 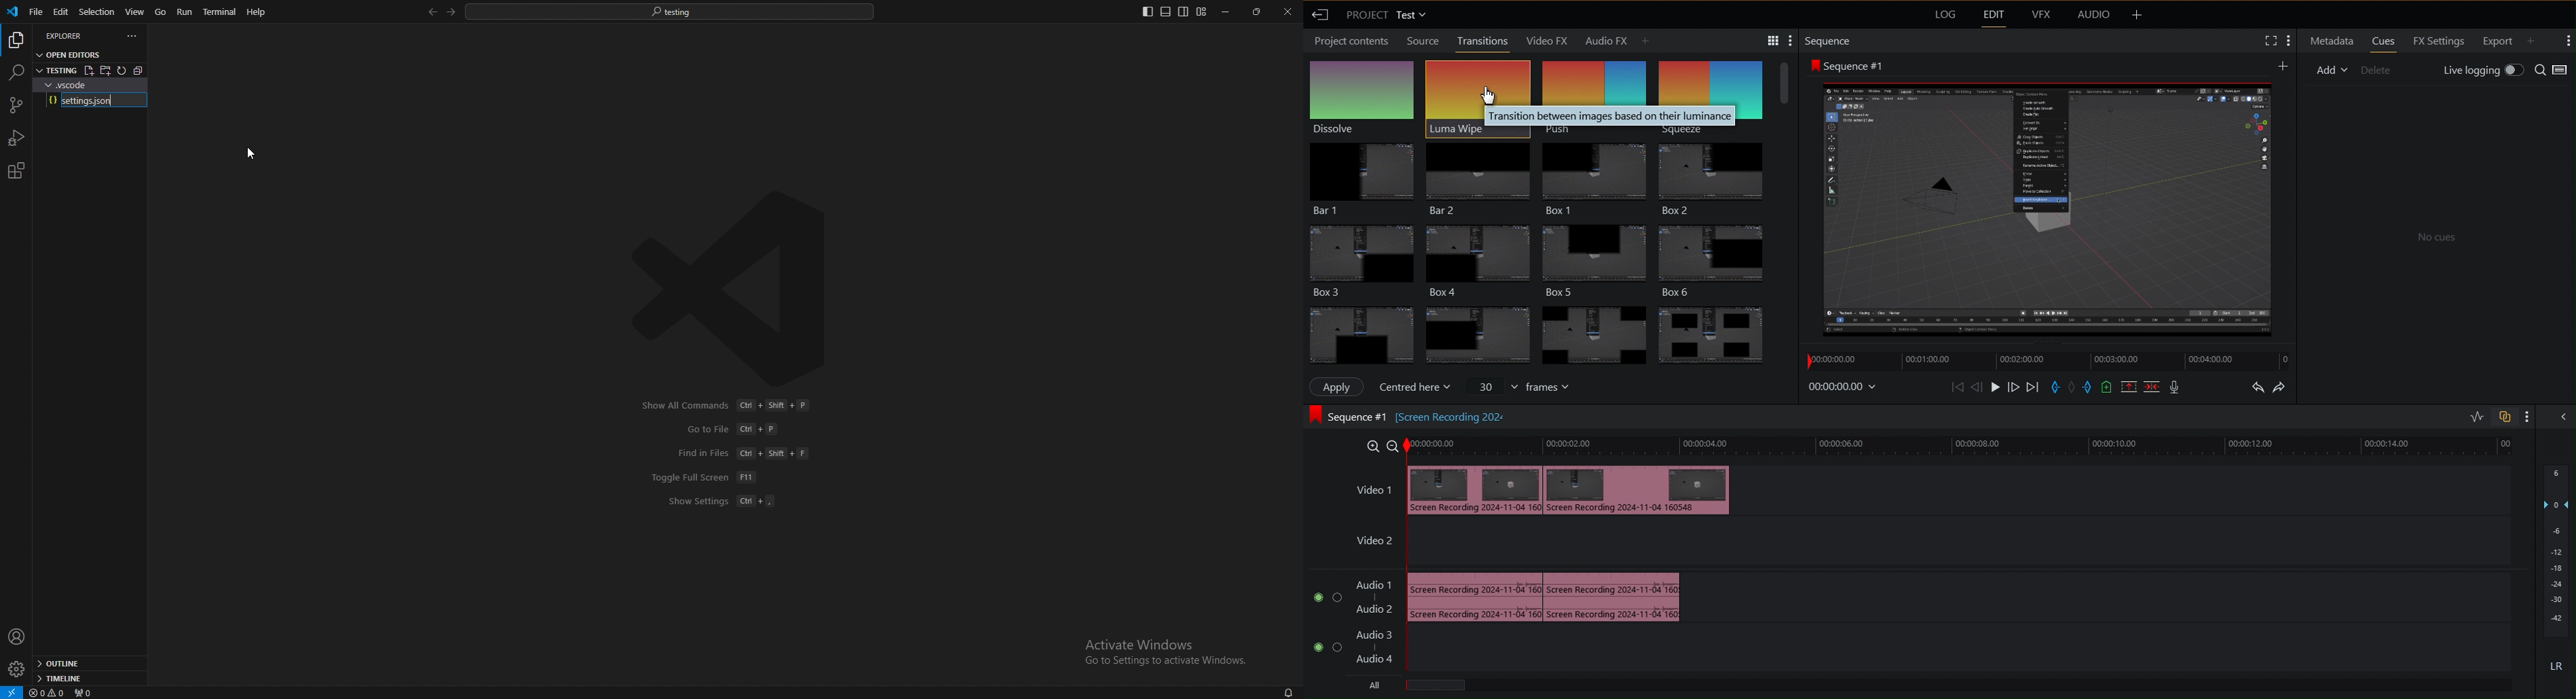 What do you see at coordinates (1963, 447) in the screenshot?
I see `Timeline` at bounding box center [1963, 447].